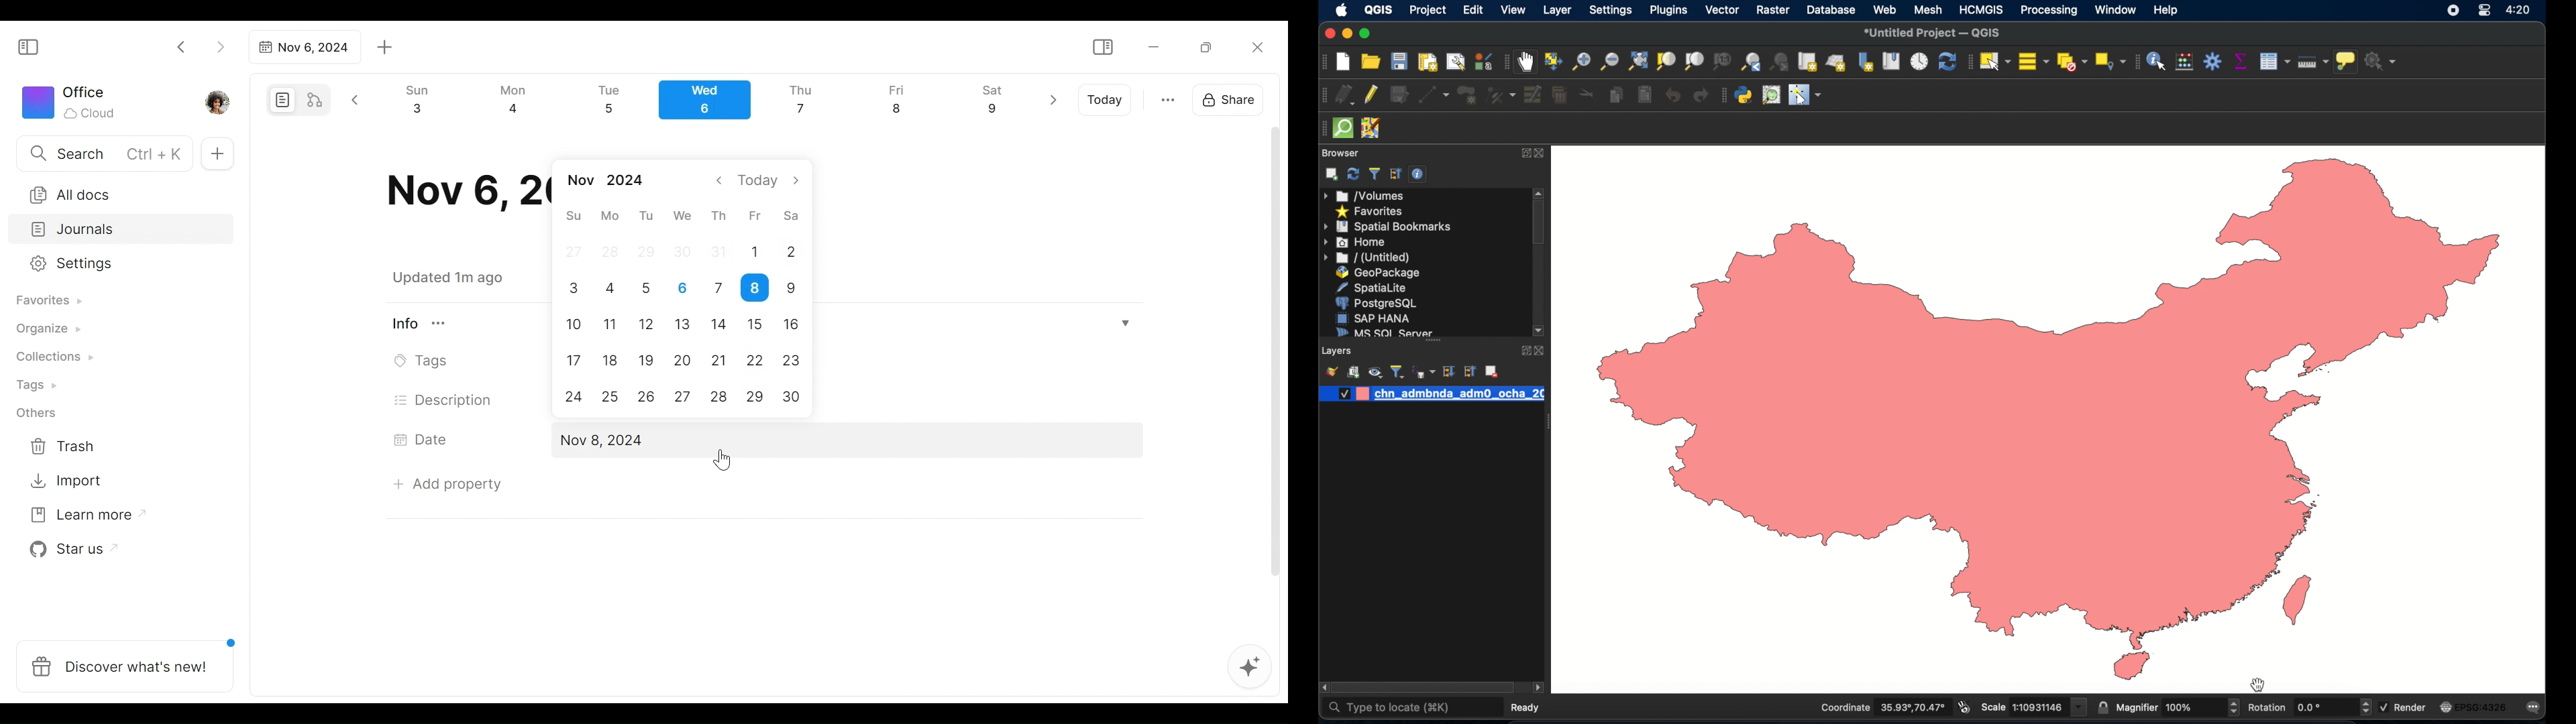 This screenshot has width=2576, height=728. Describe the element at coordinates (1427, 11) in the screenshot. I see `project` at that location.